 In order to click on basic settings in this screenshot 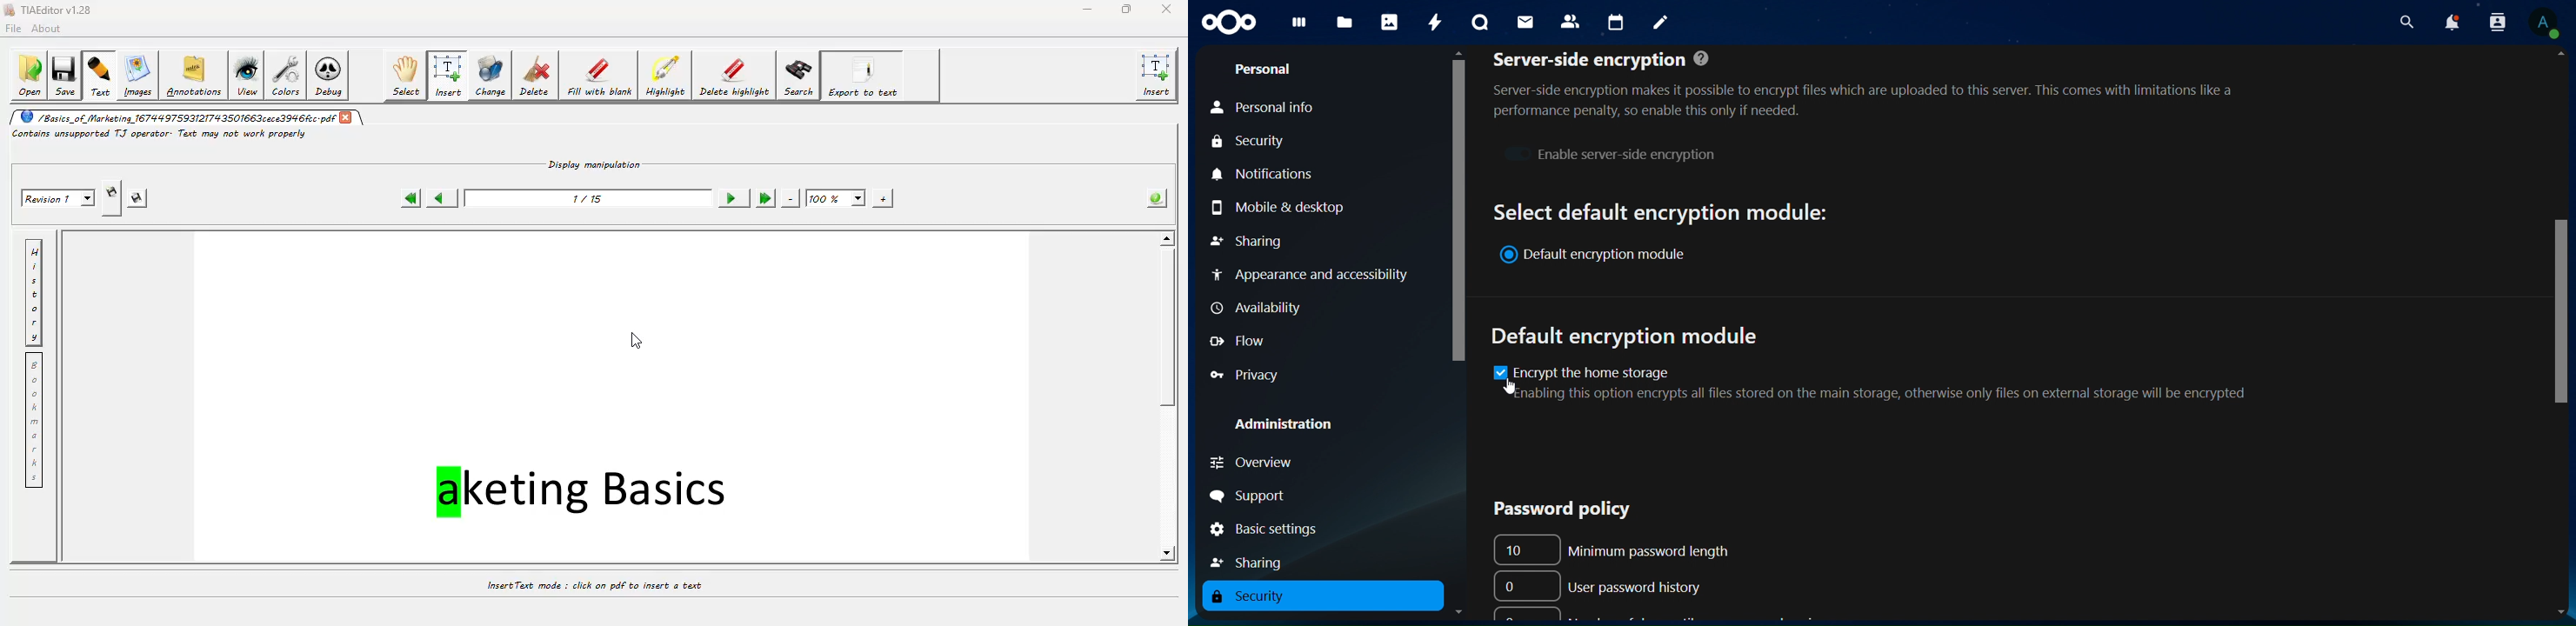, I will do `click(1265, 531)`.